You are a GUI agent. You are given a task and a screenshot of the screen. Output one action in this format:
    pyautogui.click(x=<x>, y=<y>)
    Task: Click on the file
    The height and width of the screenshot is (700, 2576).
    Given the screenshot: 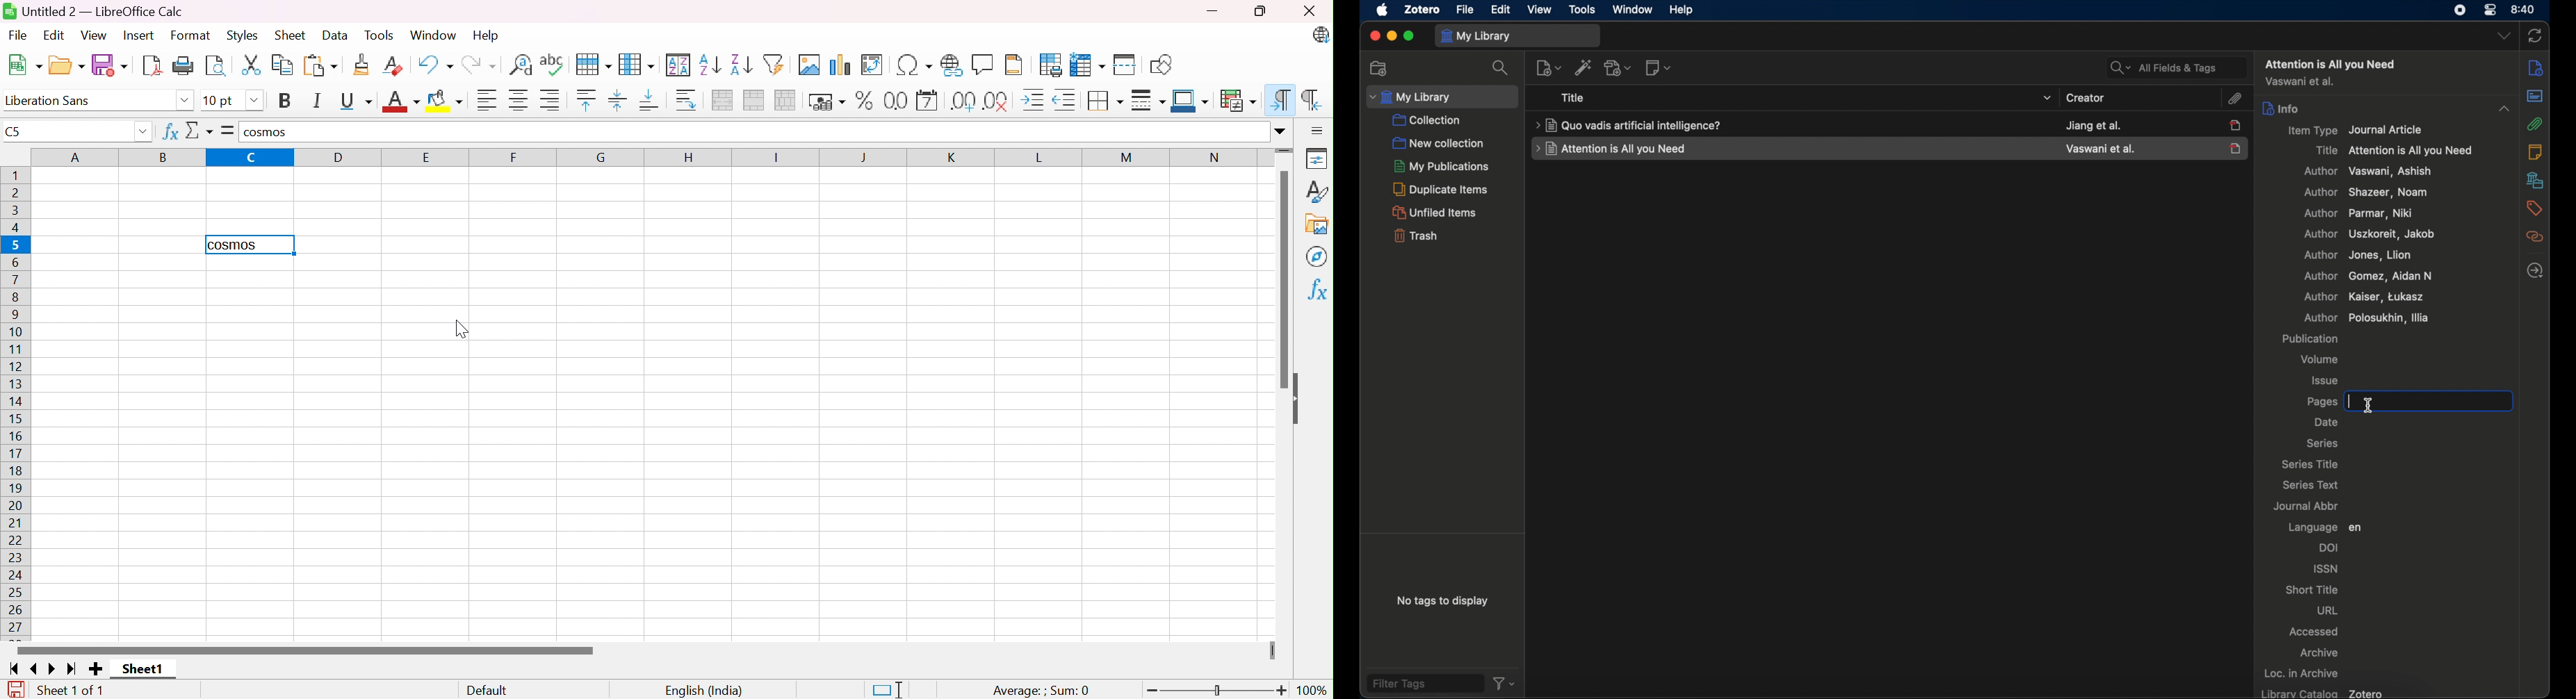 What is the action you would take?
    pyautogui.click(x=1465, y=9)
    